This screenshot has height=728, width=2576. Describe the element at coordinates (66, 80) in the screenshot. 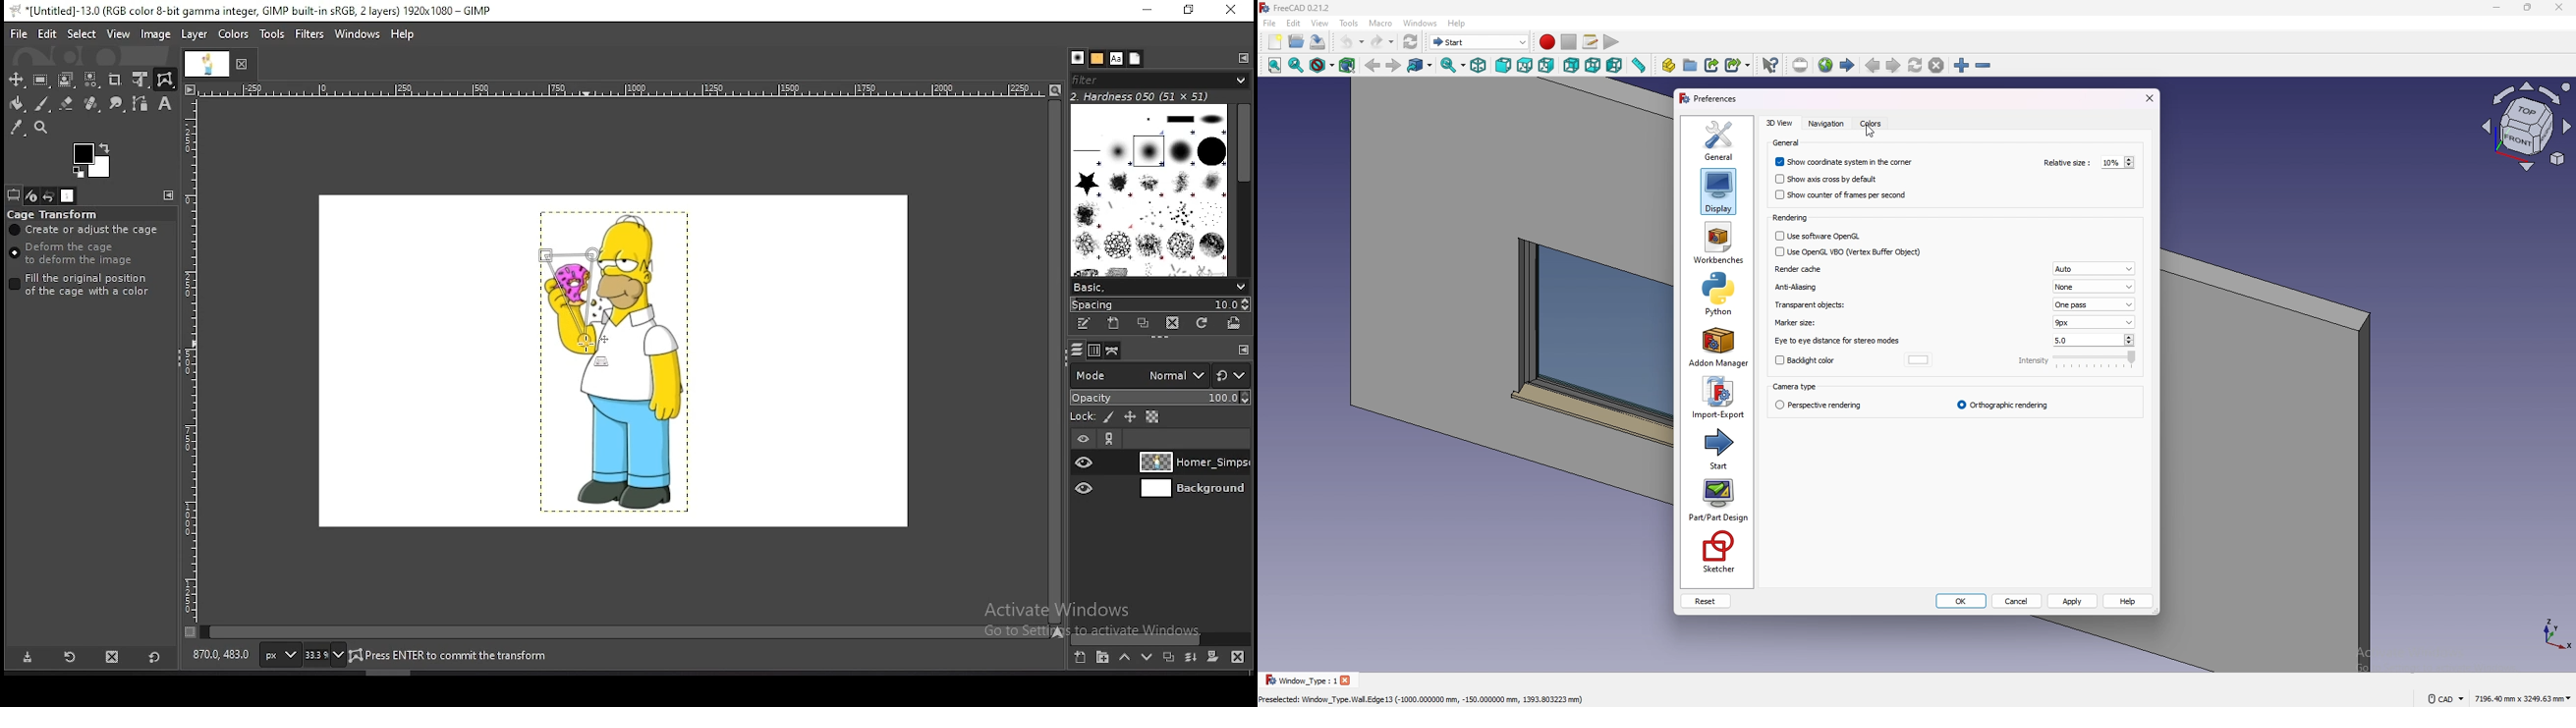

I see `foreground select tool` at that location.